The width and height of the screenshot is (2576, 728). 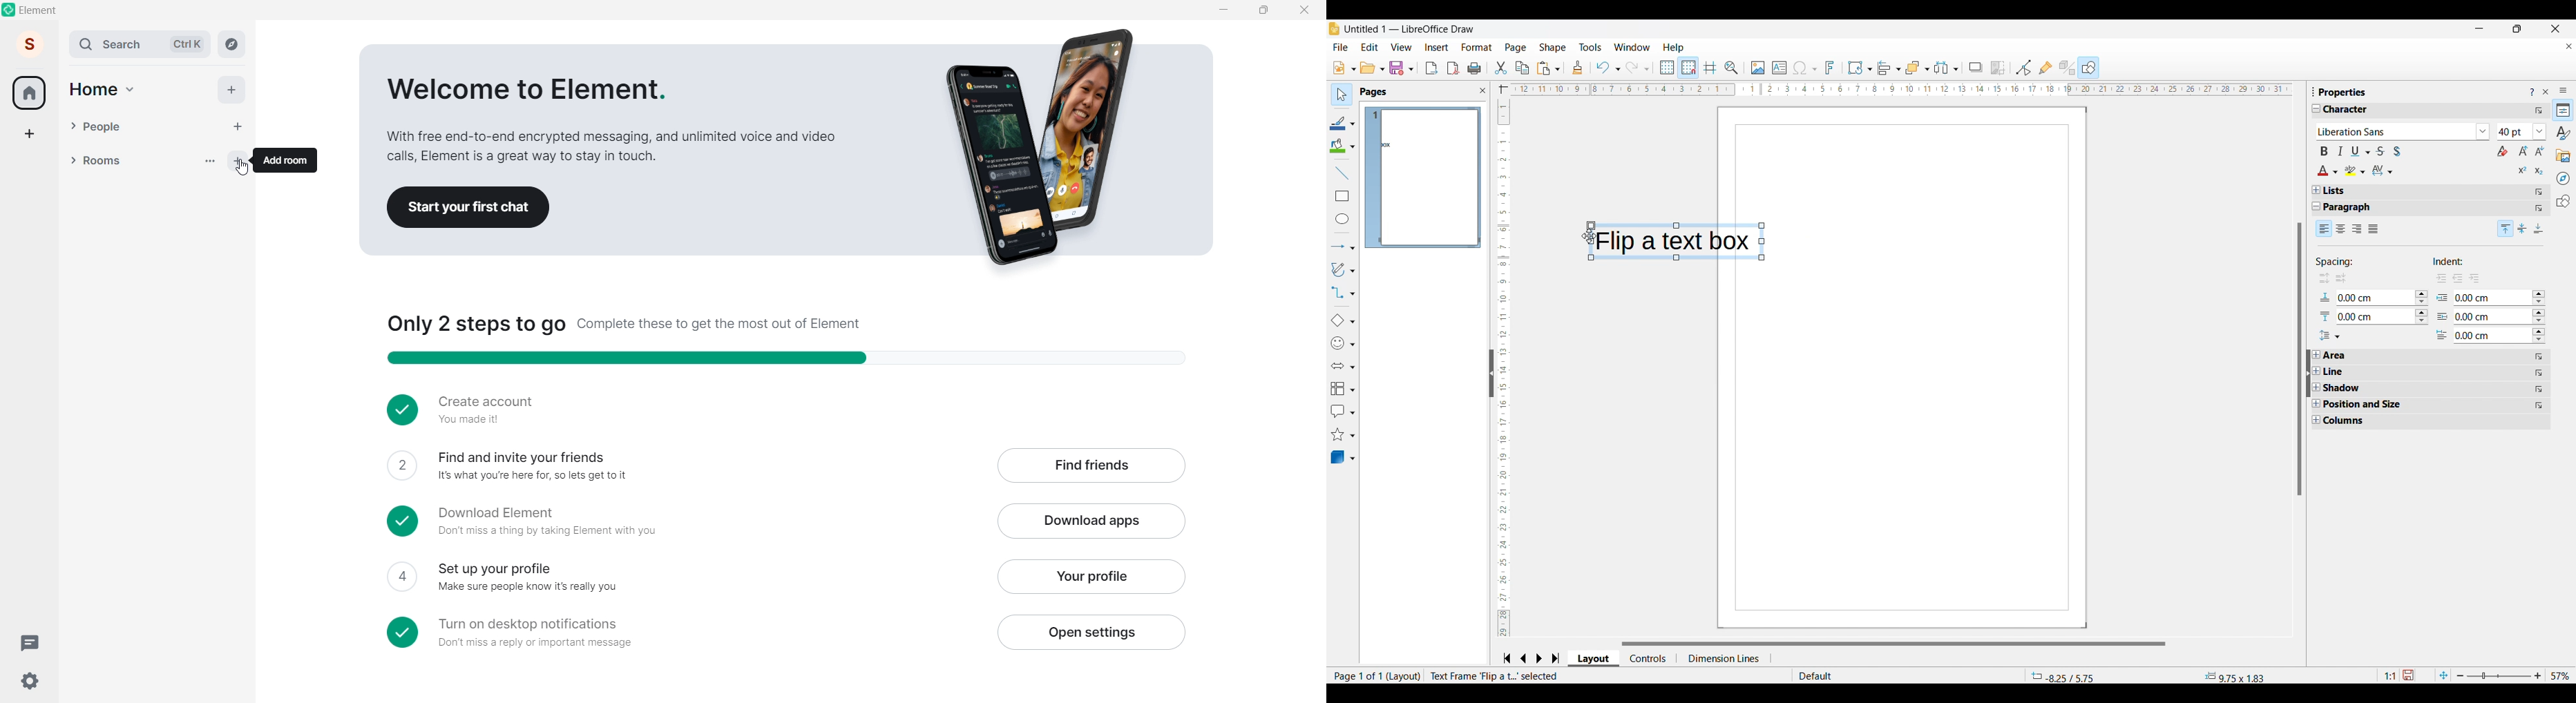 I want to click on 9.75x1.83, so click(x=2235, y=676).